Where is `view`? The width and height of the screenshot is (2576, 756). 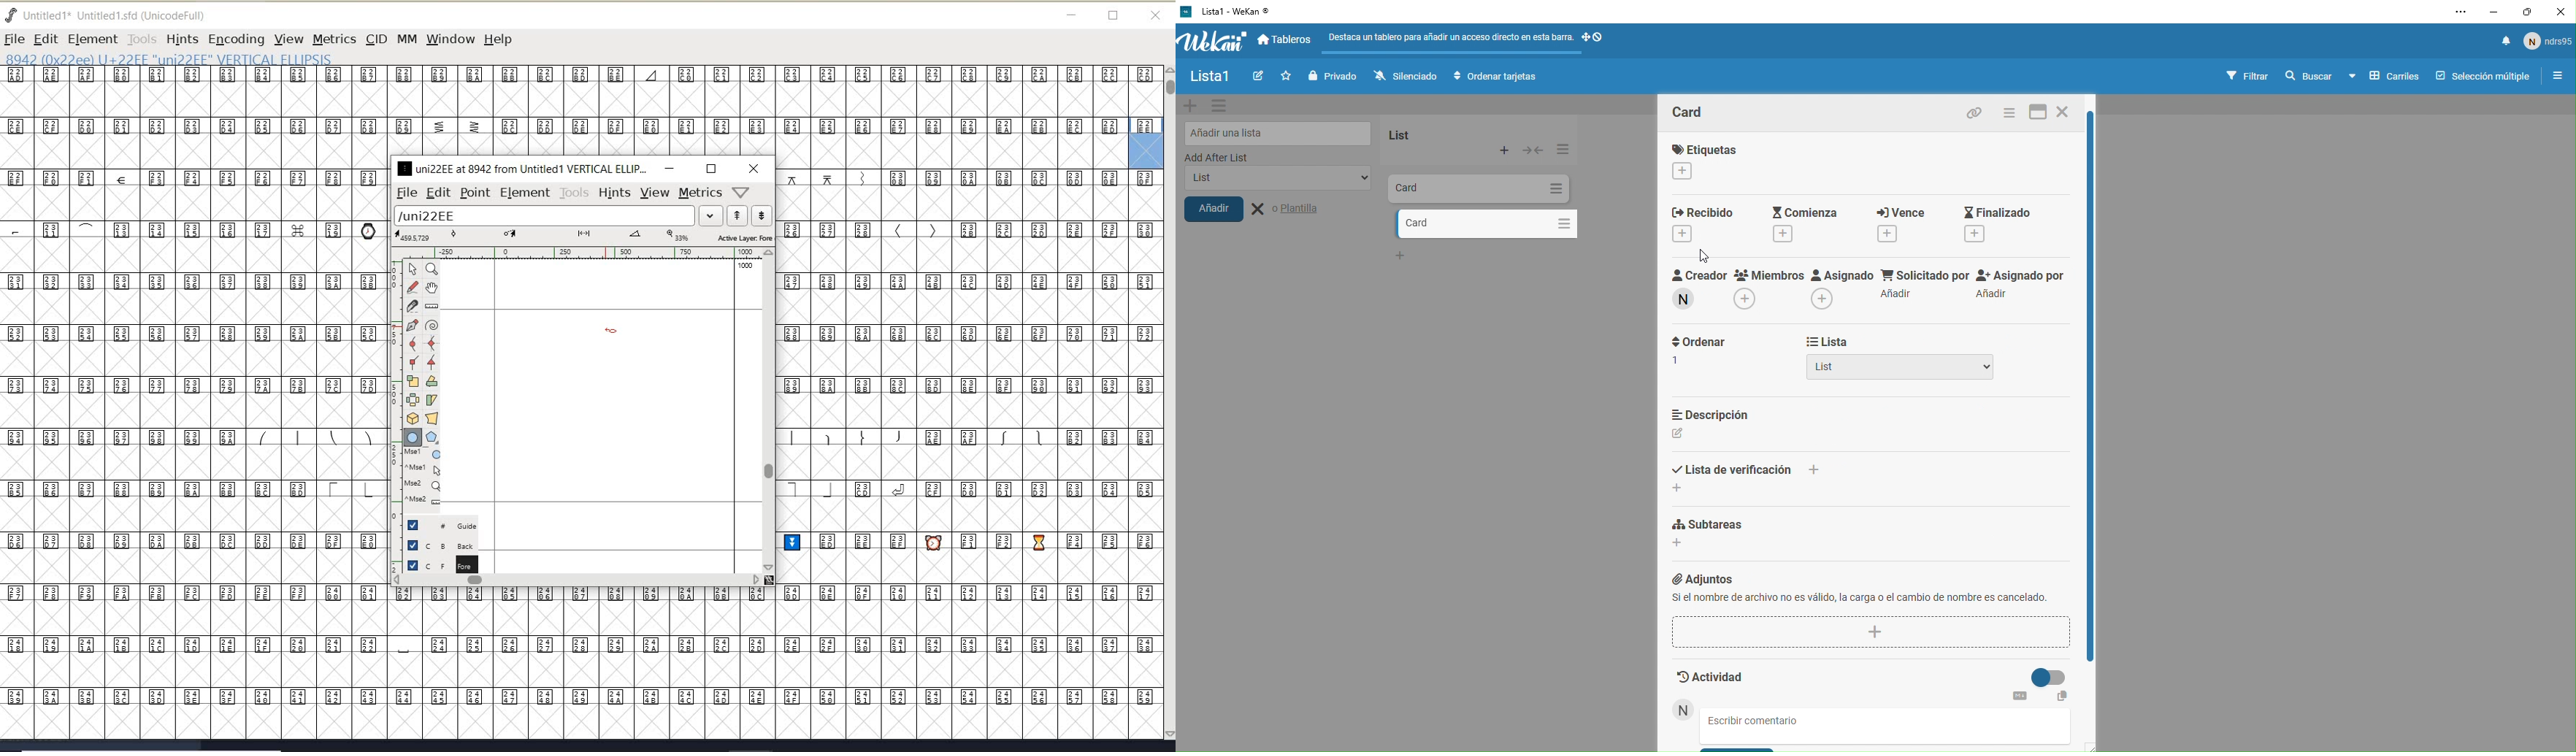 view is located at coordinates (655, 192).